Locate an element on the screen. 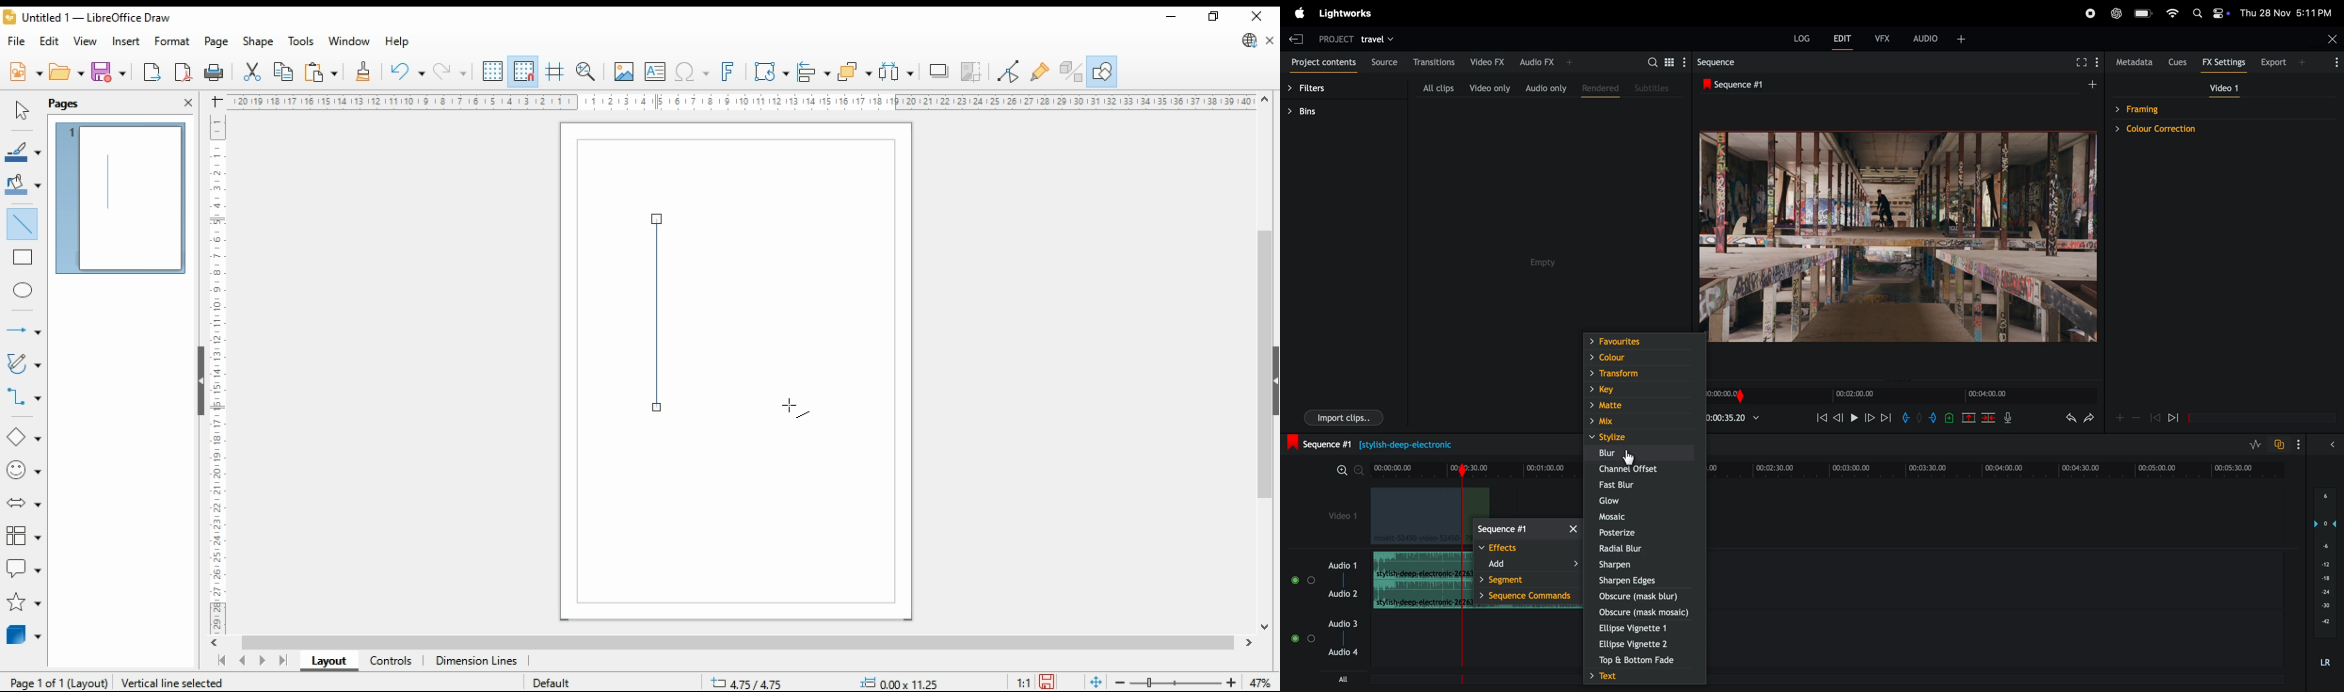  new shape is located at coordinates (664, 313).